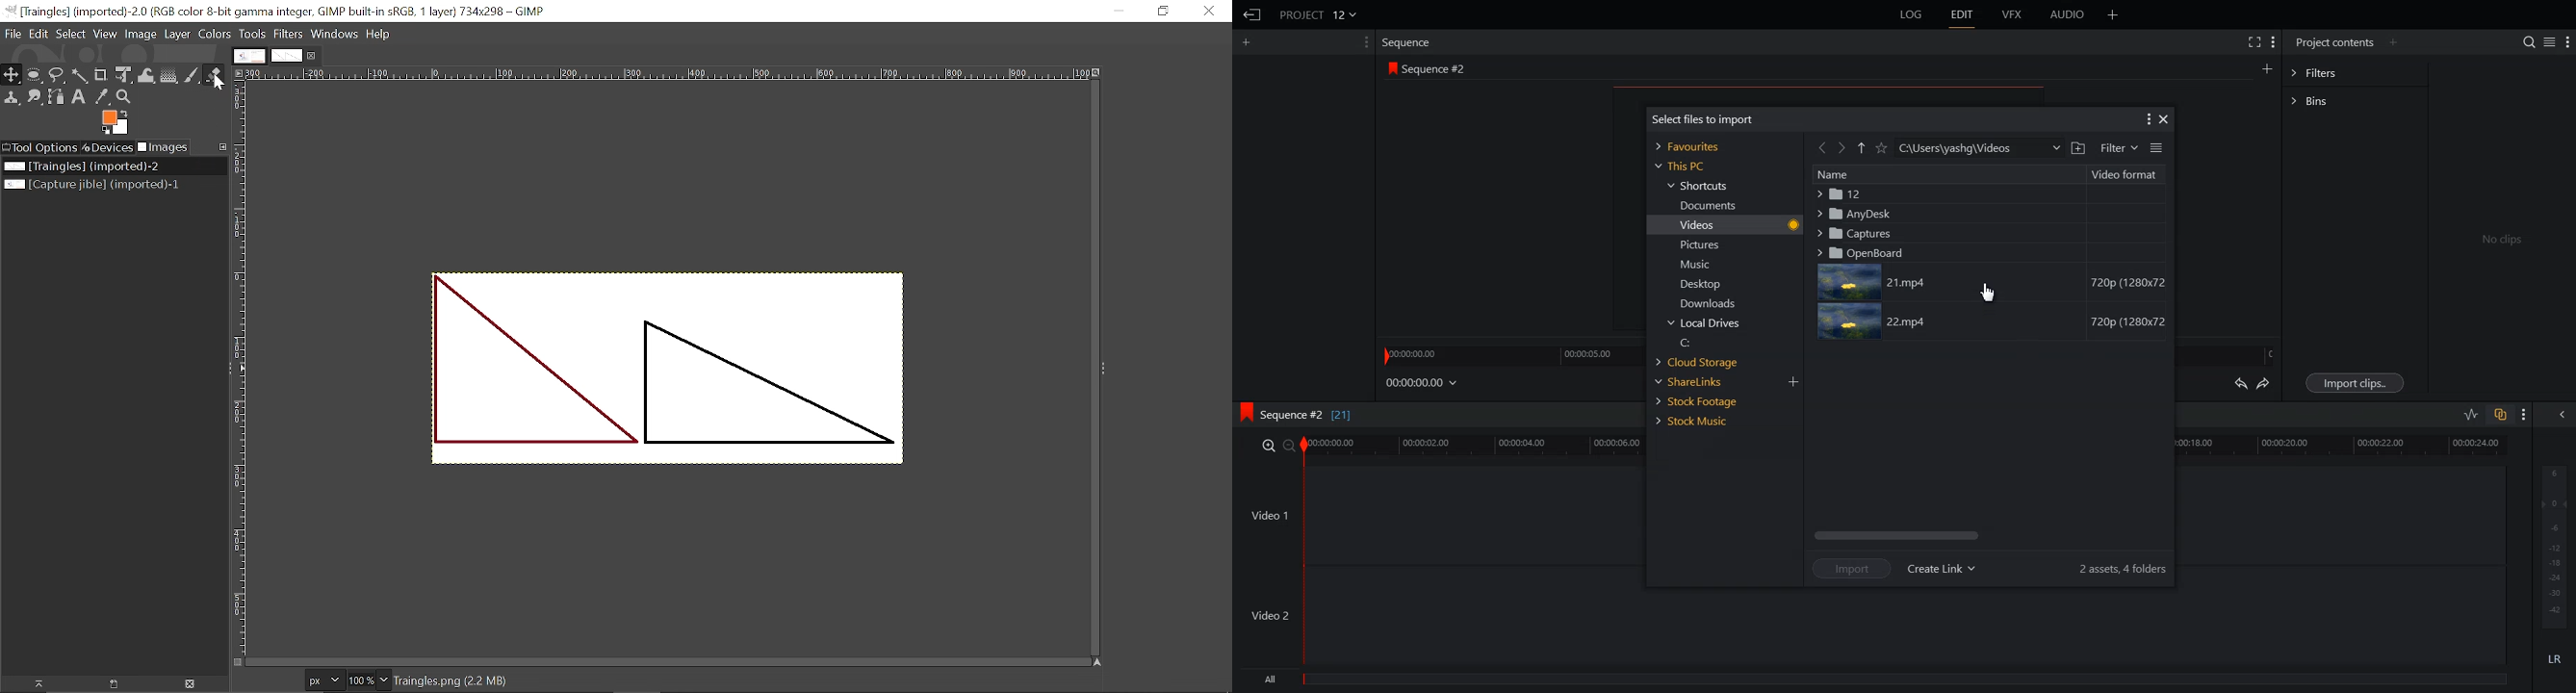 The width and height of the screenshot is (2576, 700). Describe the element at coordinates (1409, 41) in the screenshot. I see `Sequence` at that location.